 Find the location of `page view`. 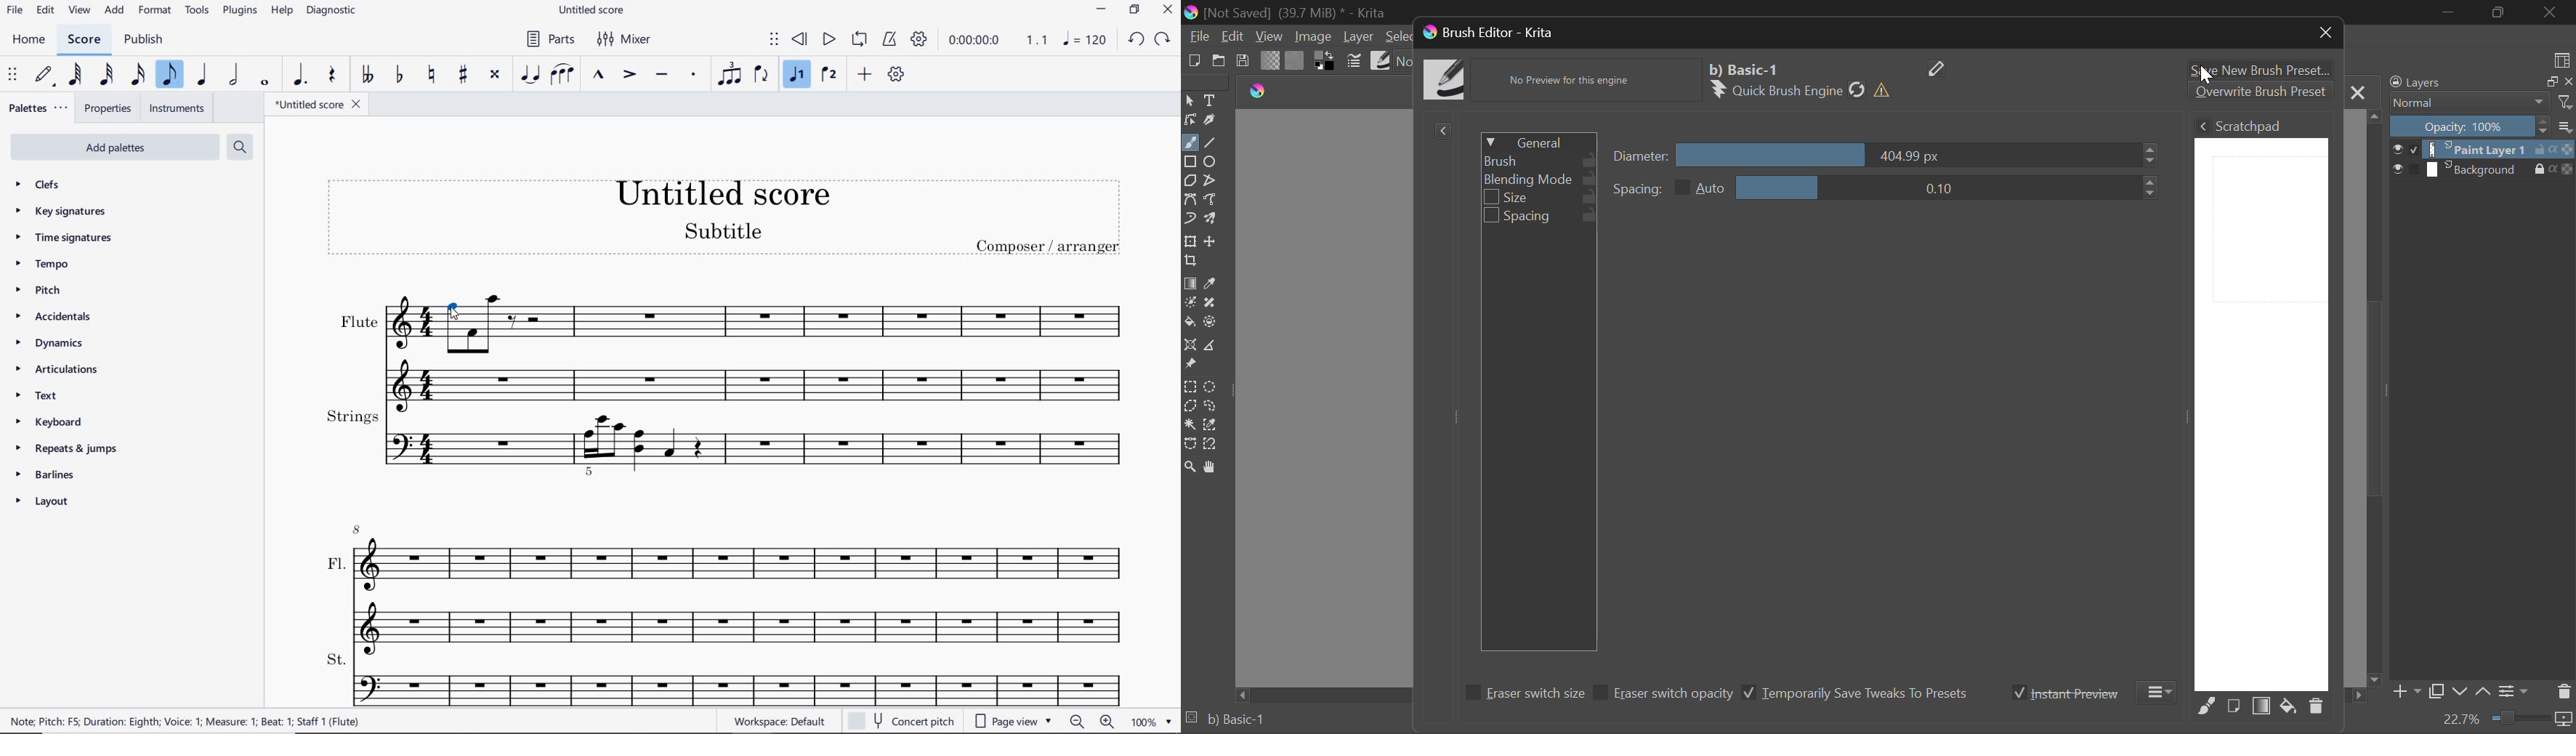

page view is located at coordinates (1012, 721).